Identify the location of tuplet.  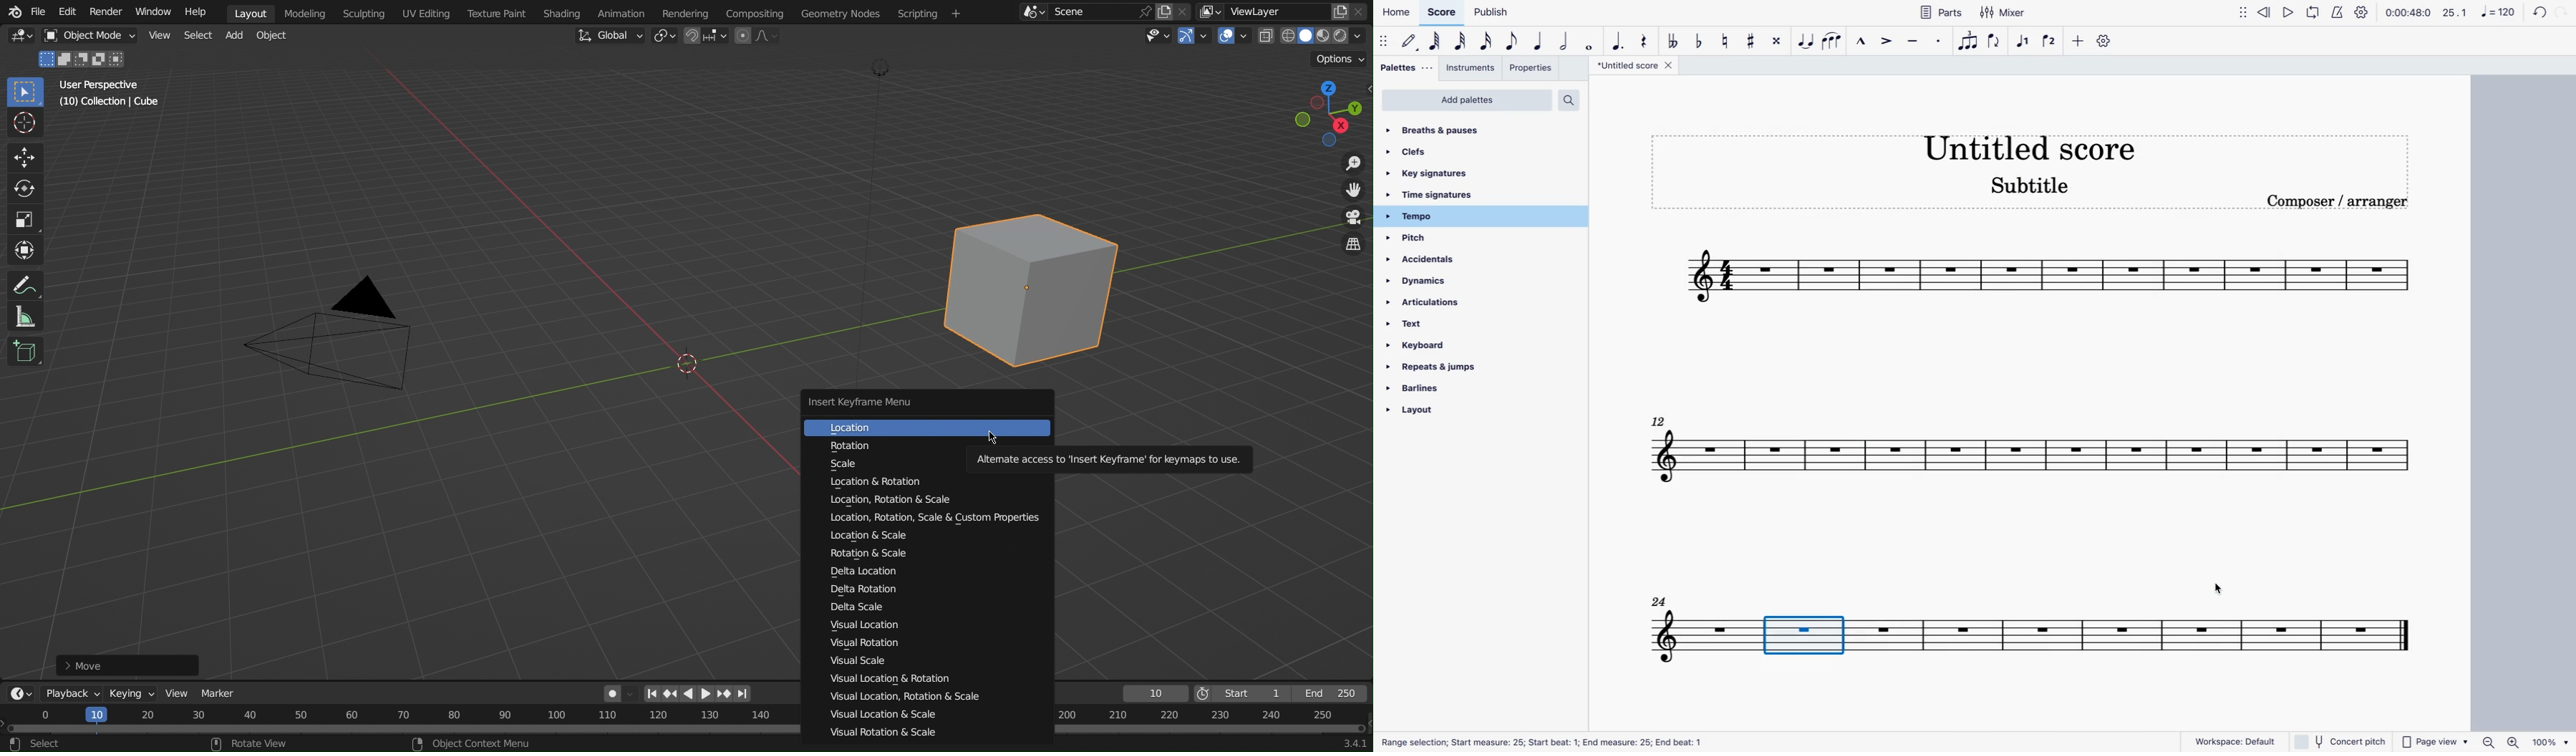
(1967, 42).